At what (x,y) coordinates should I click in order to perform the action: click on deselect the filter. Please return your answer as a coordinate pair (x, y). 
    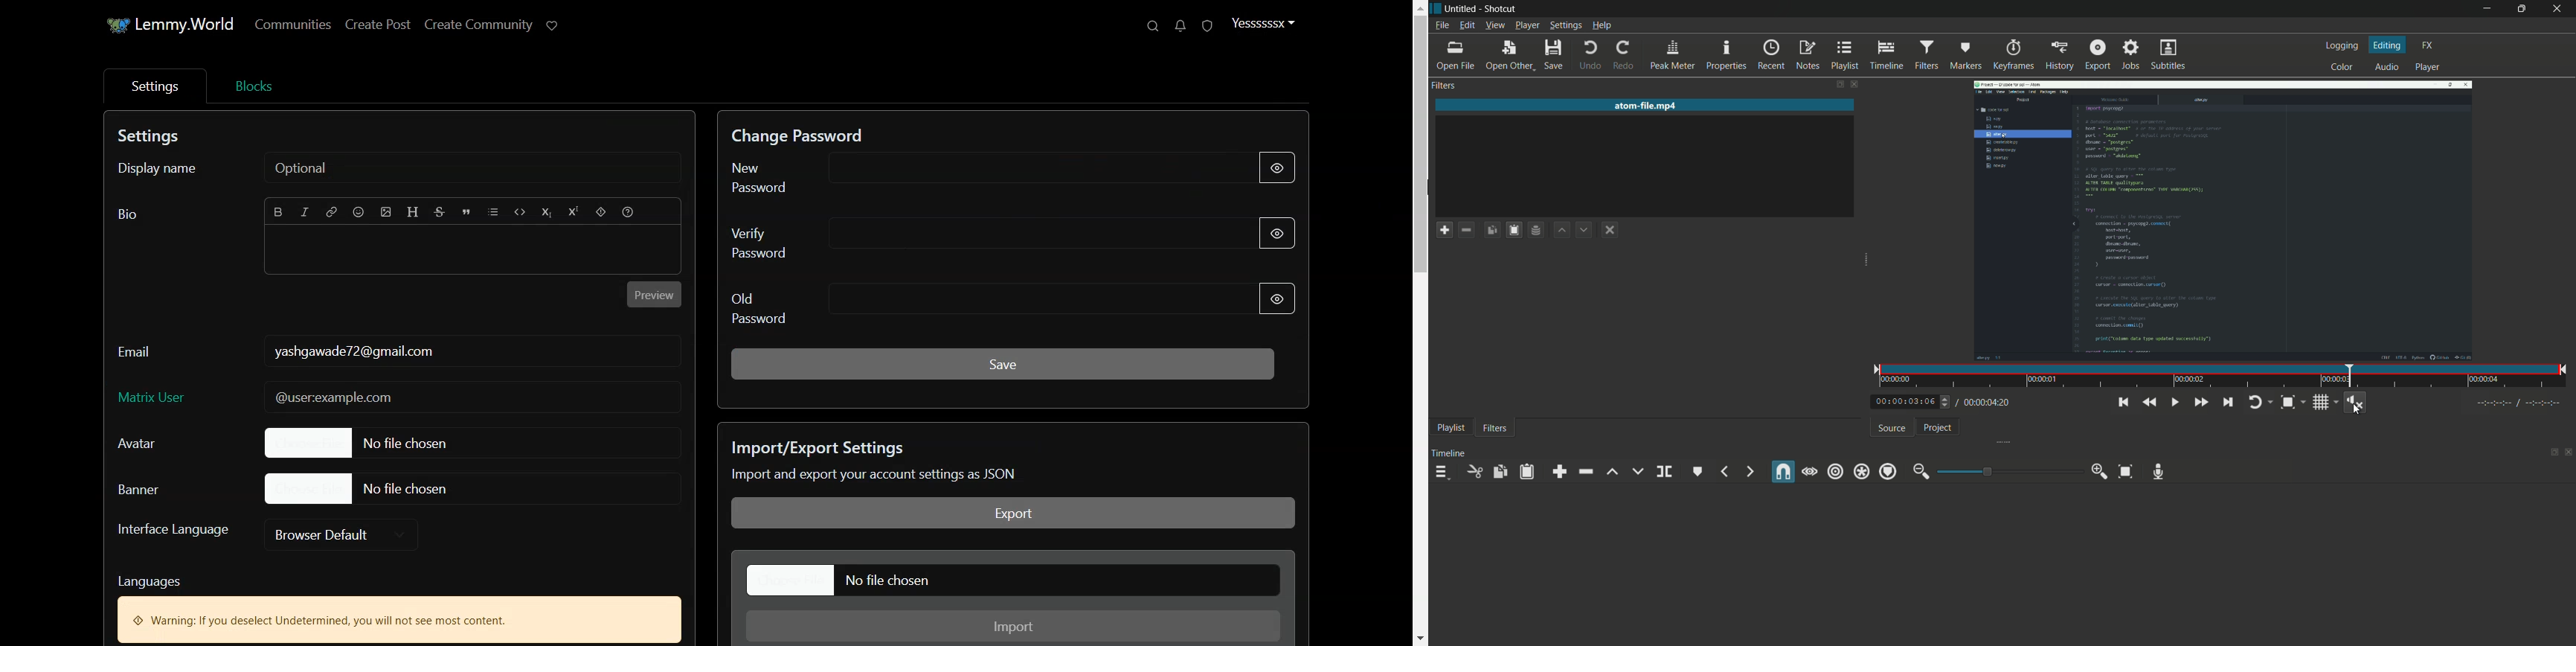
    Looking at the image, I should click on (1609, 230).